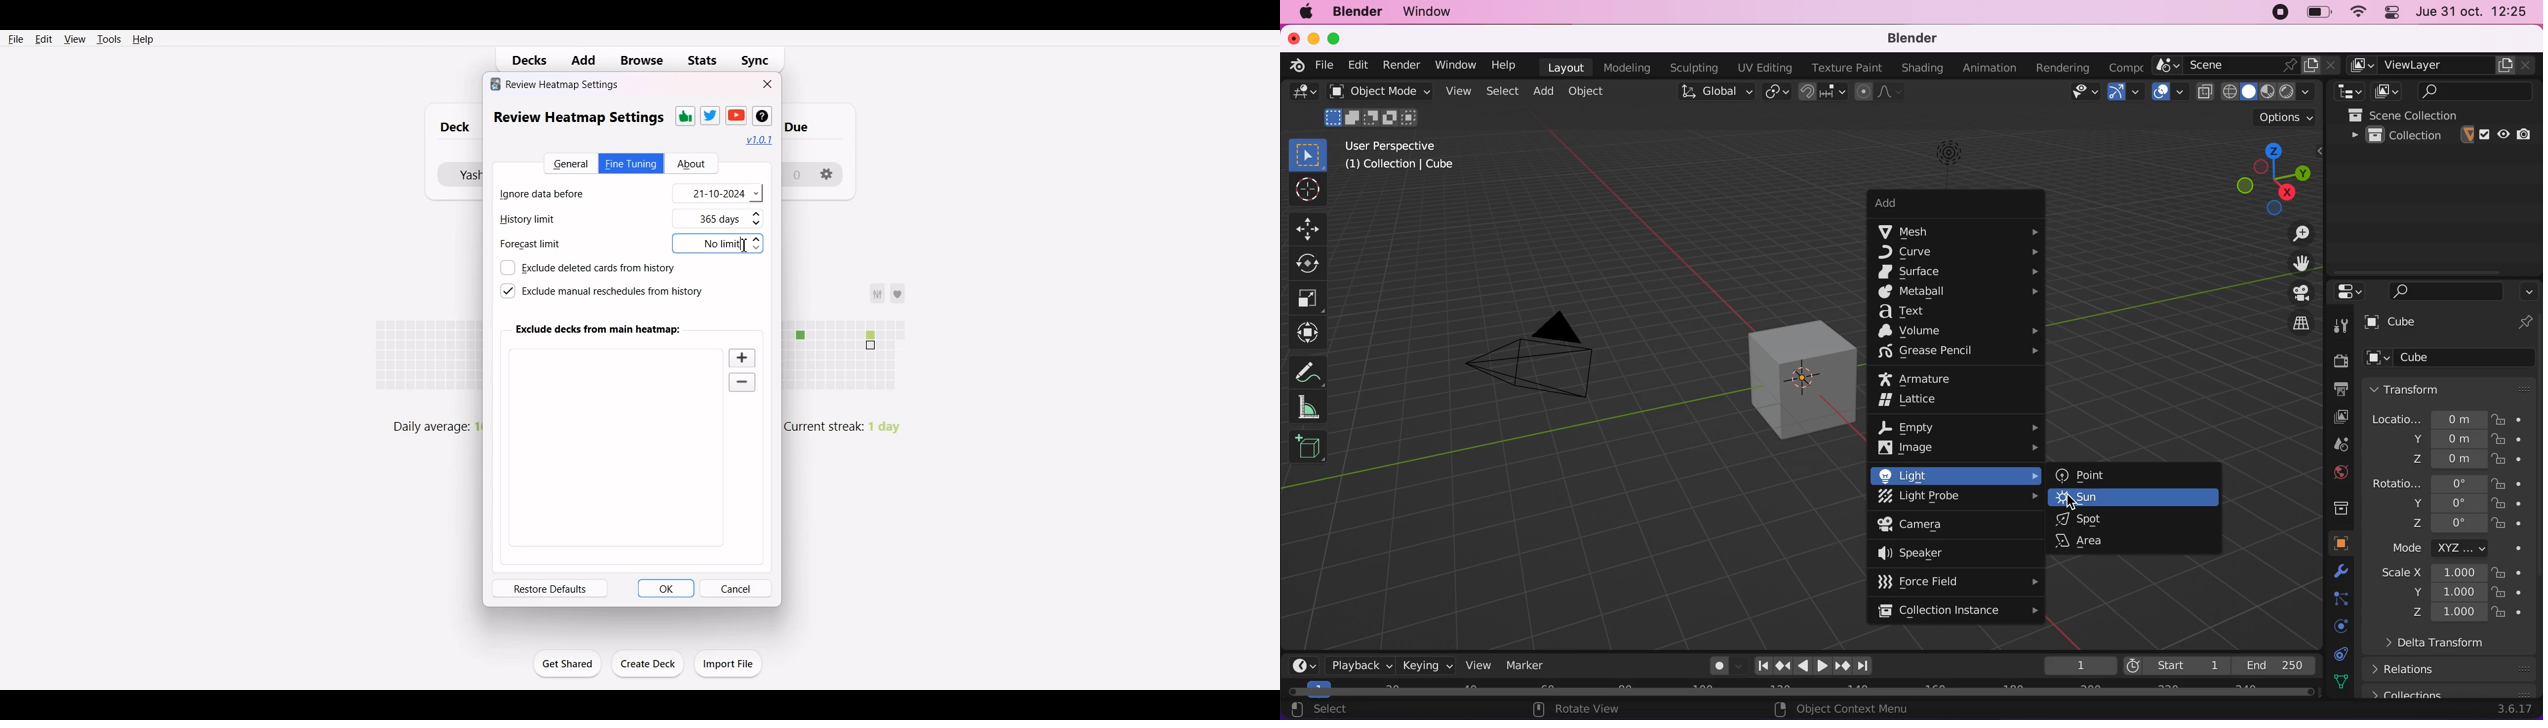 The height and width of the screenshot is (728, 2548). I want to click on proportional editing objects, so click(1879, 91).